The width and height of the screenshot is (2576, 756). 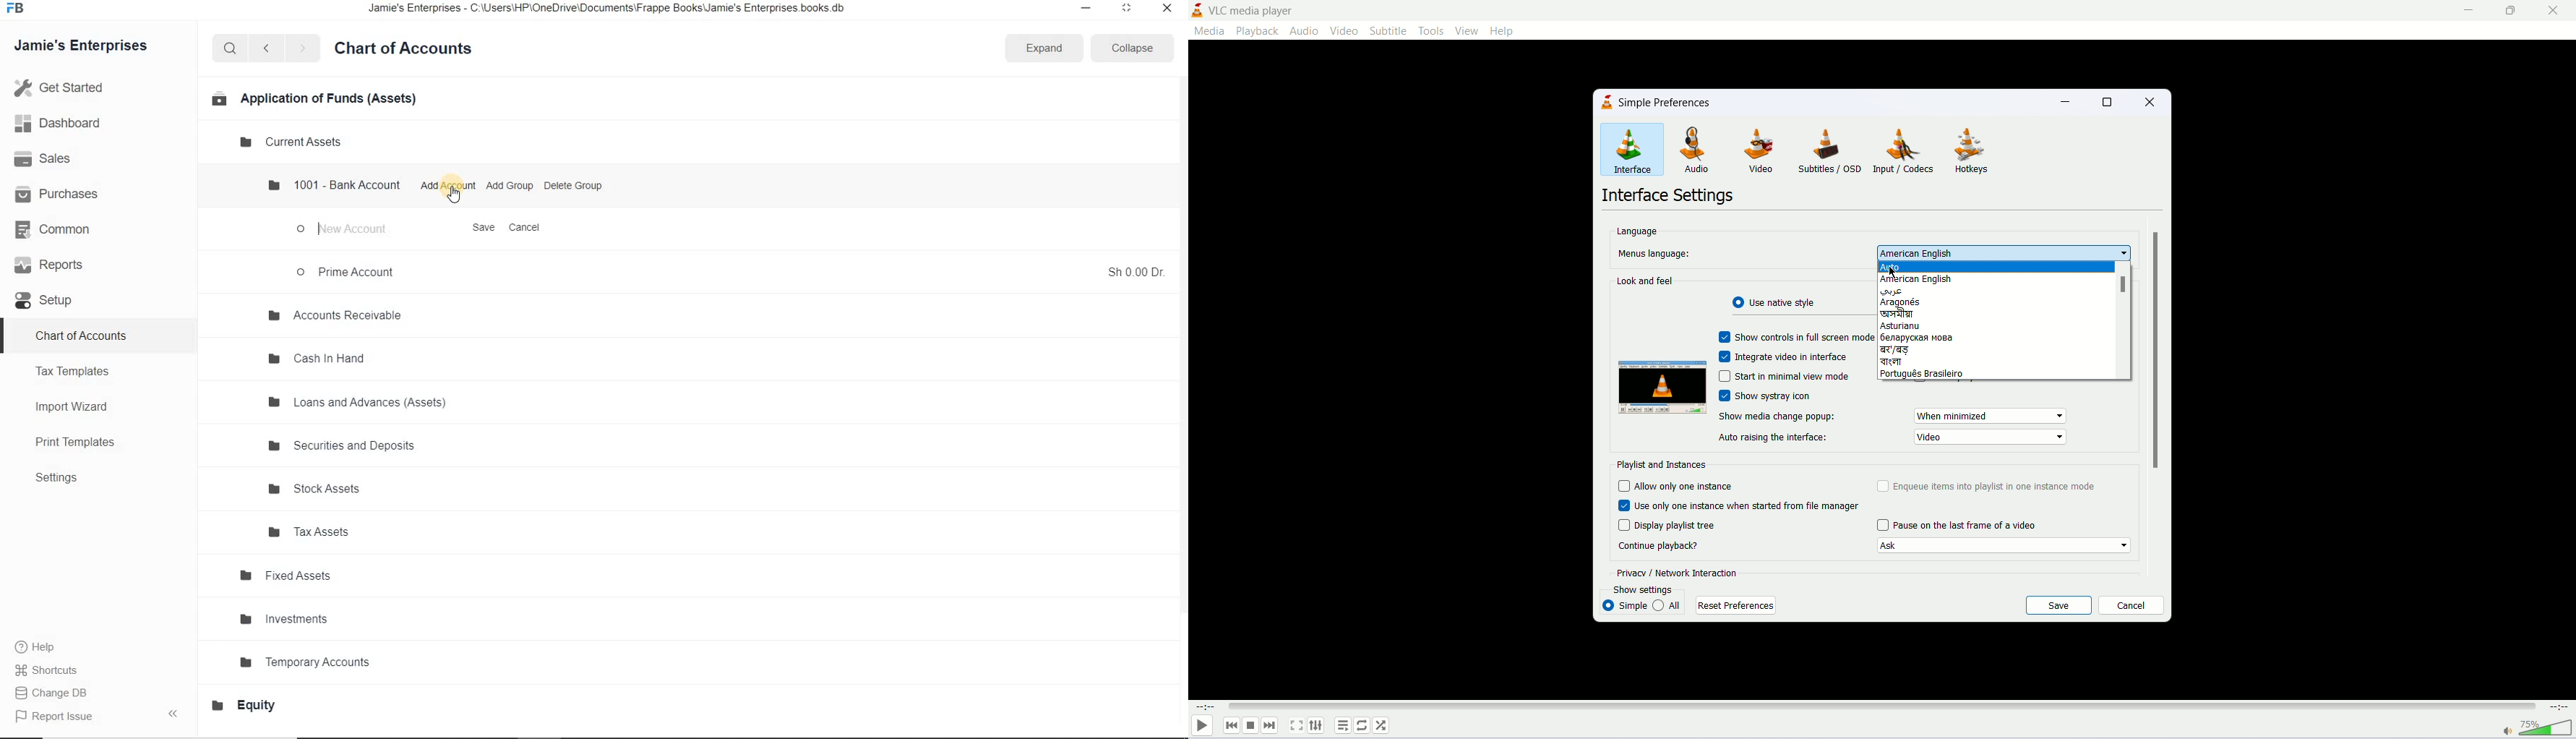 I want to click on collapse, so click(x=1129, y=48).